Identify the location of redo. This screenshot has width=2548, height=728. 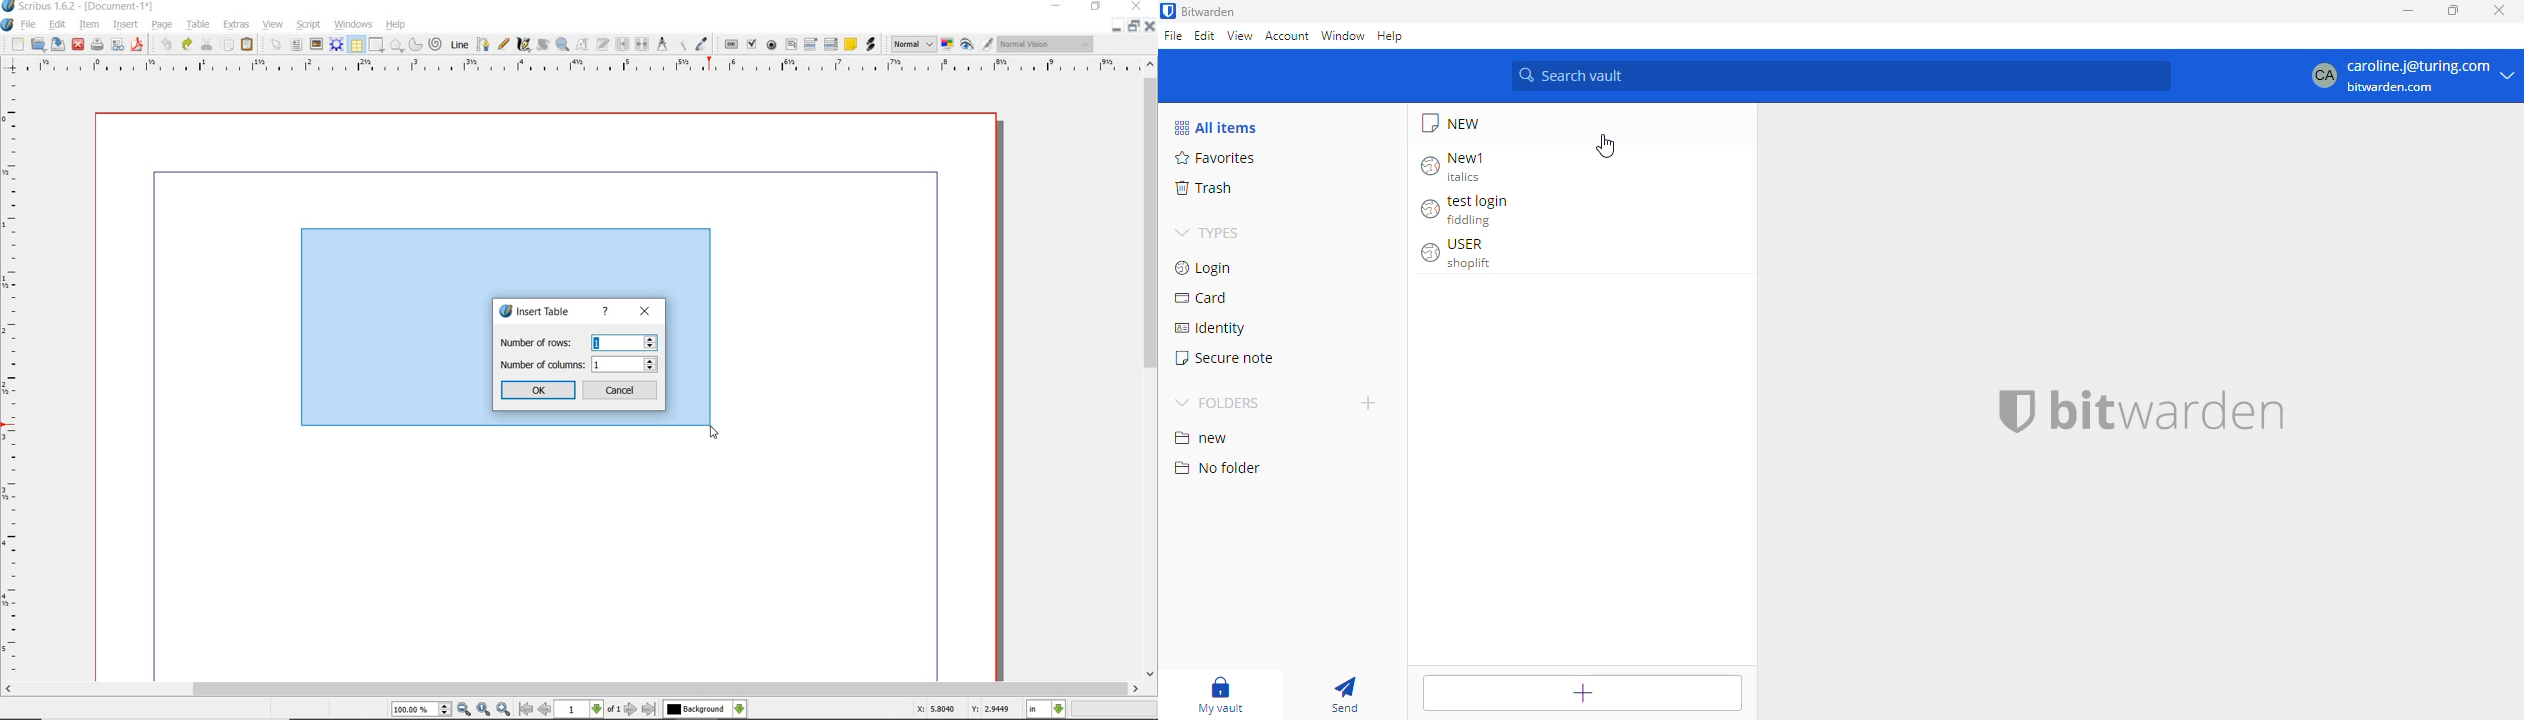
(186, 43).